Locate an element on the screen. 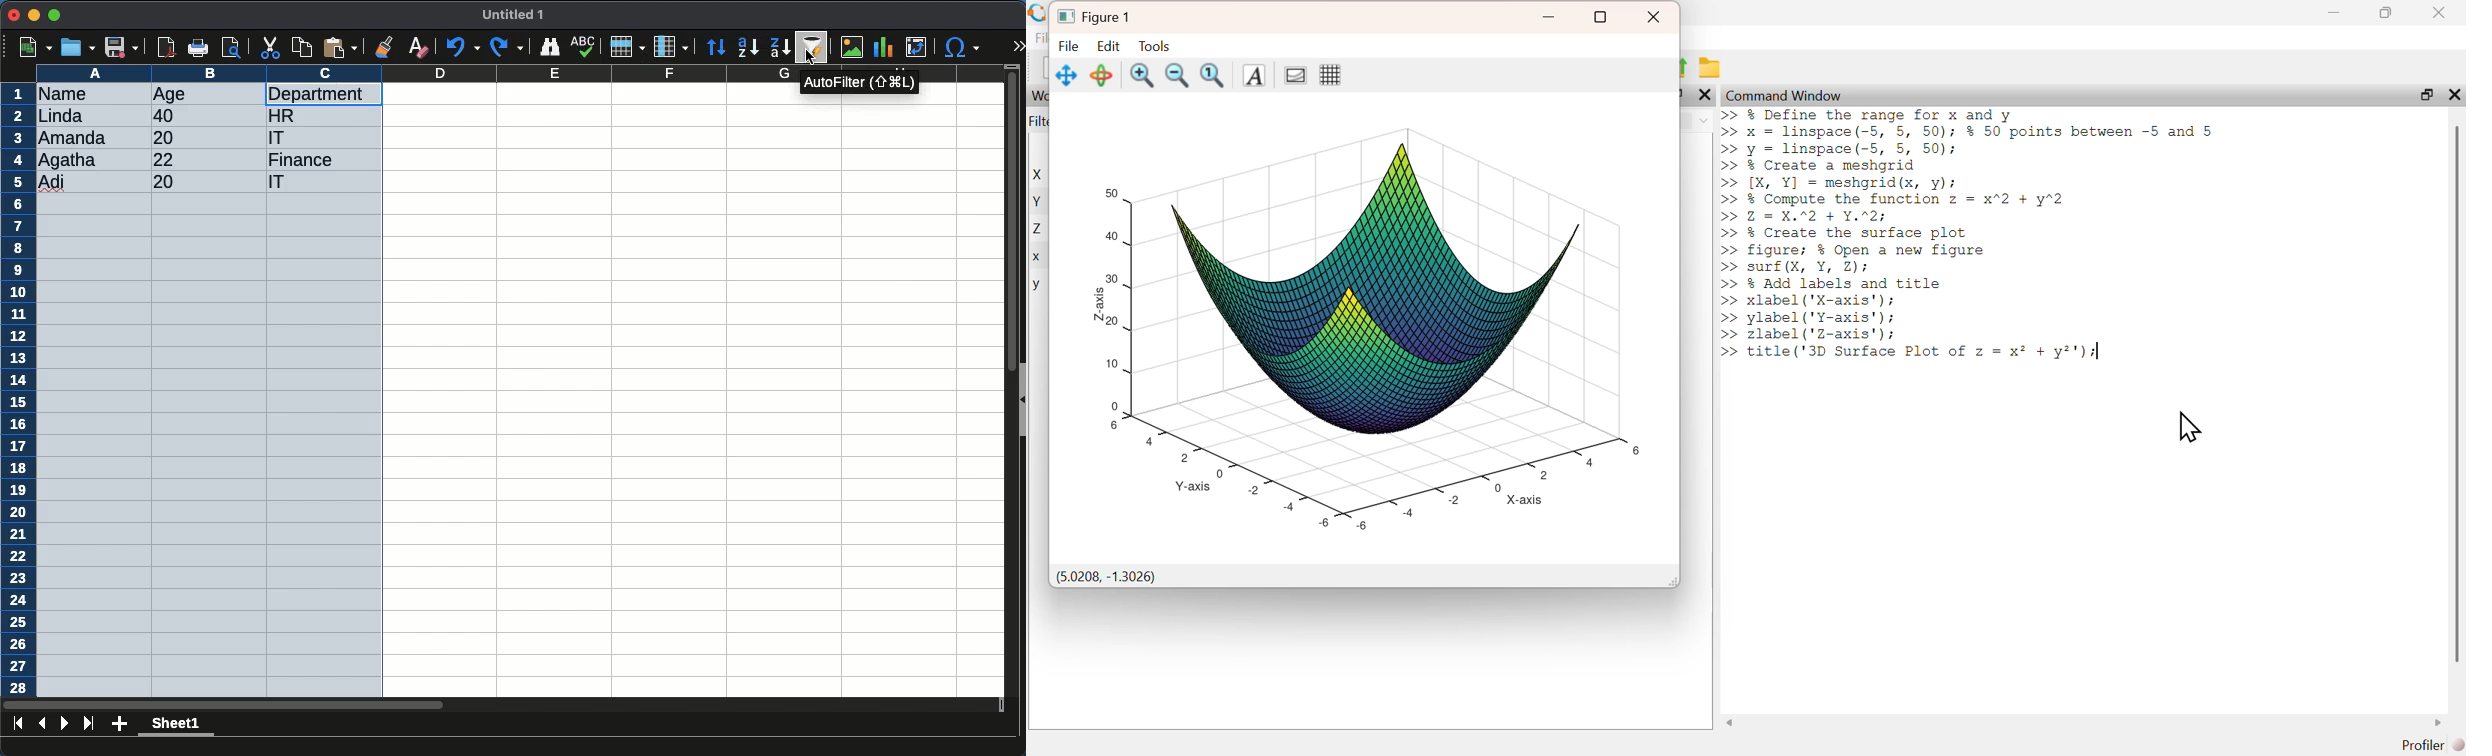  open is located at coordinates (78, 47).